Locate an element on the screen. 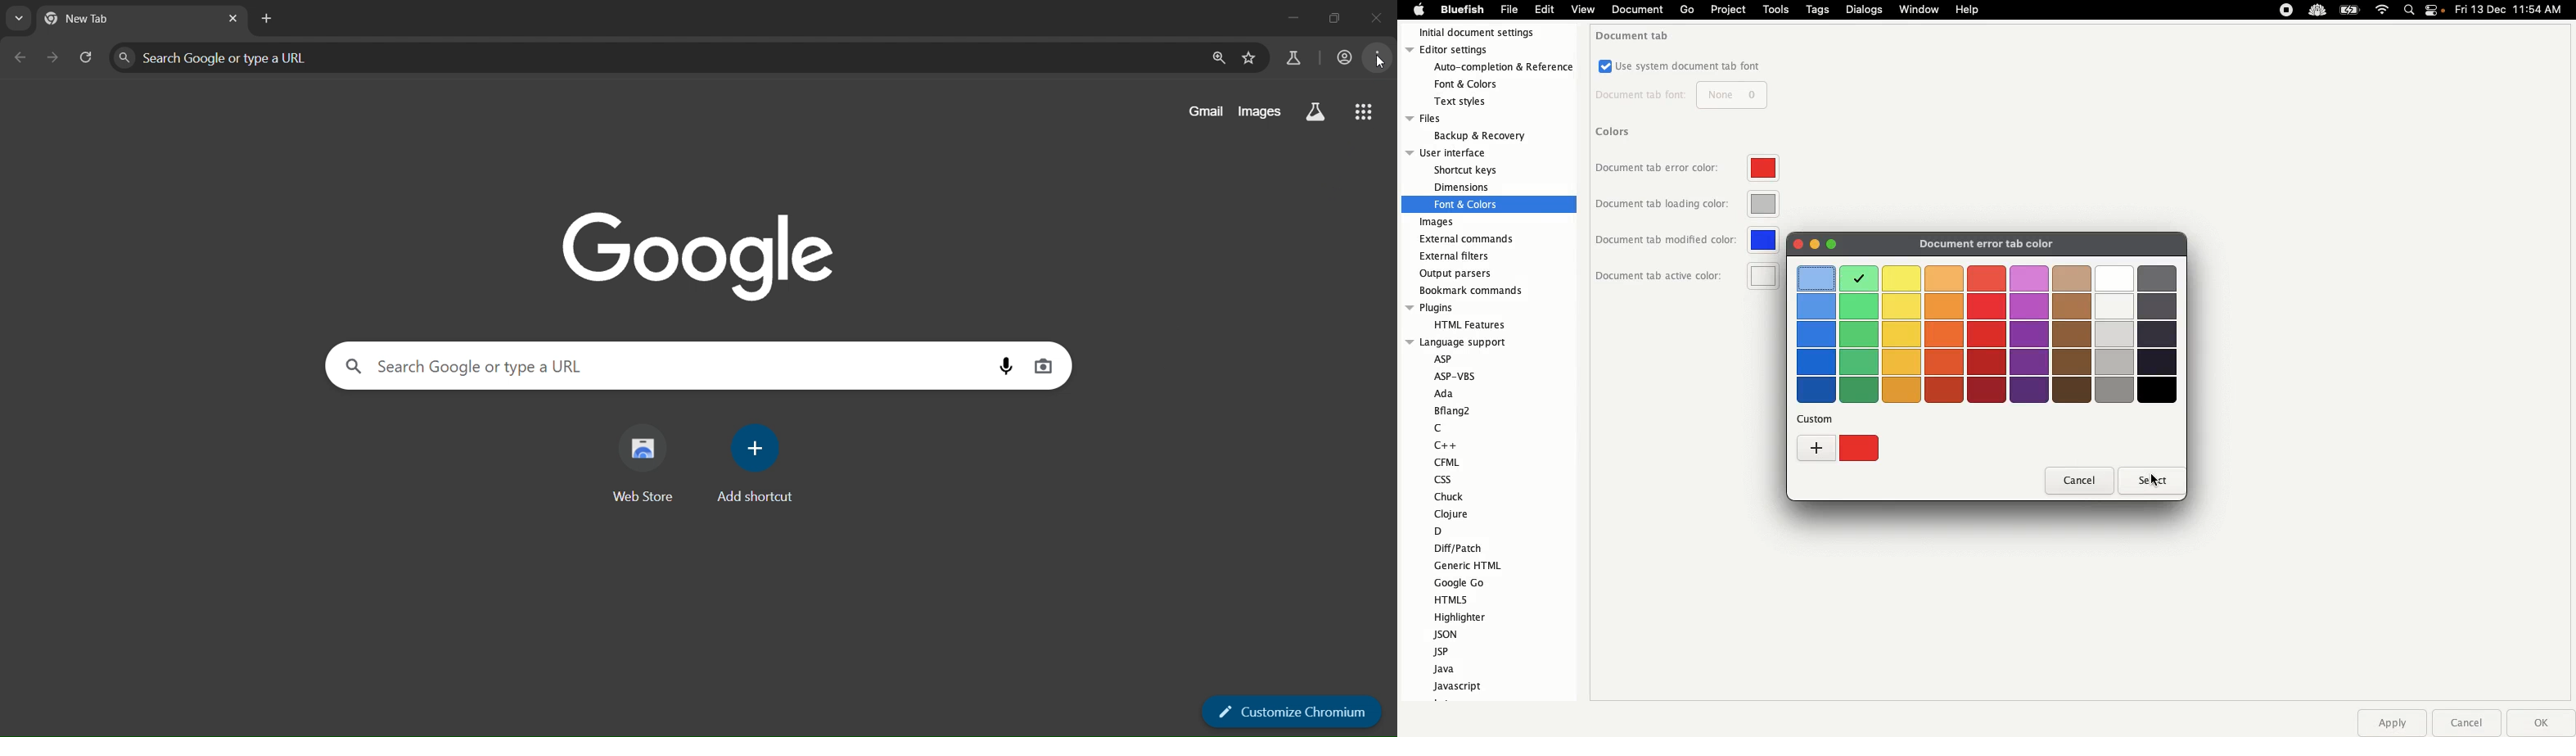 The image size is (2576, 756). File is located at coordinates (1509, 9).